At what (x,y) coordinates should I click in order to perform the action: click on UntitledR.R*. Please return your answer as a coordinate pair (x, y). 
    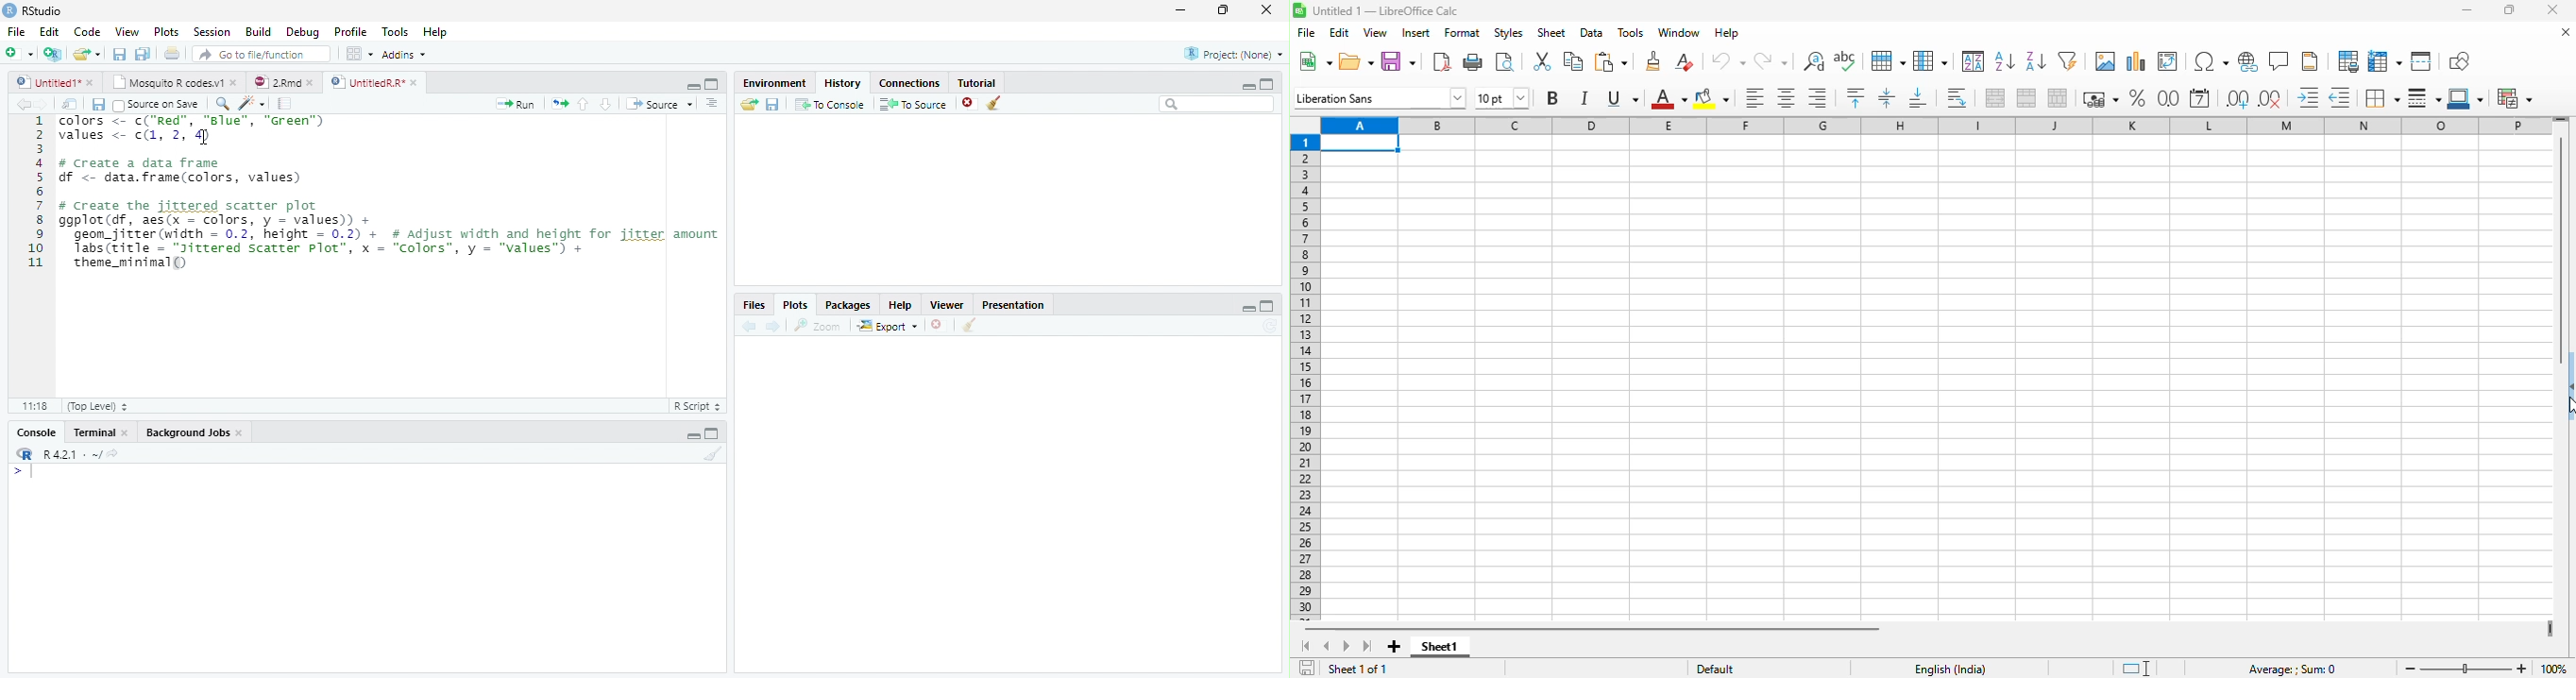
    Looking at the image, I should click on (366, 83).